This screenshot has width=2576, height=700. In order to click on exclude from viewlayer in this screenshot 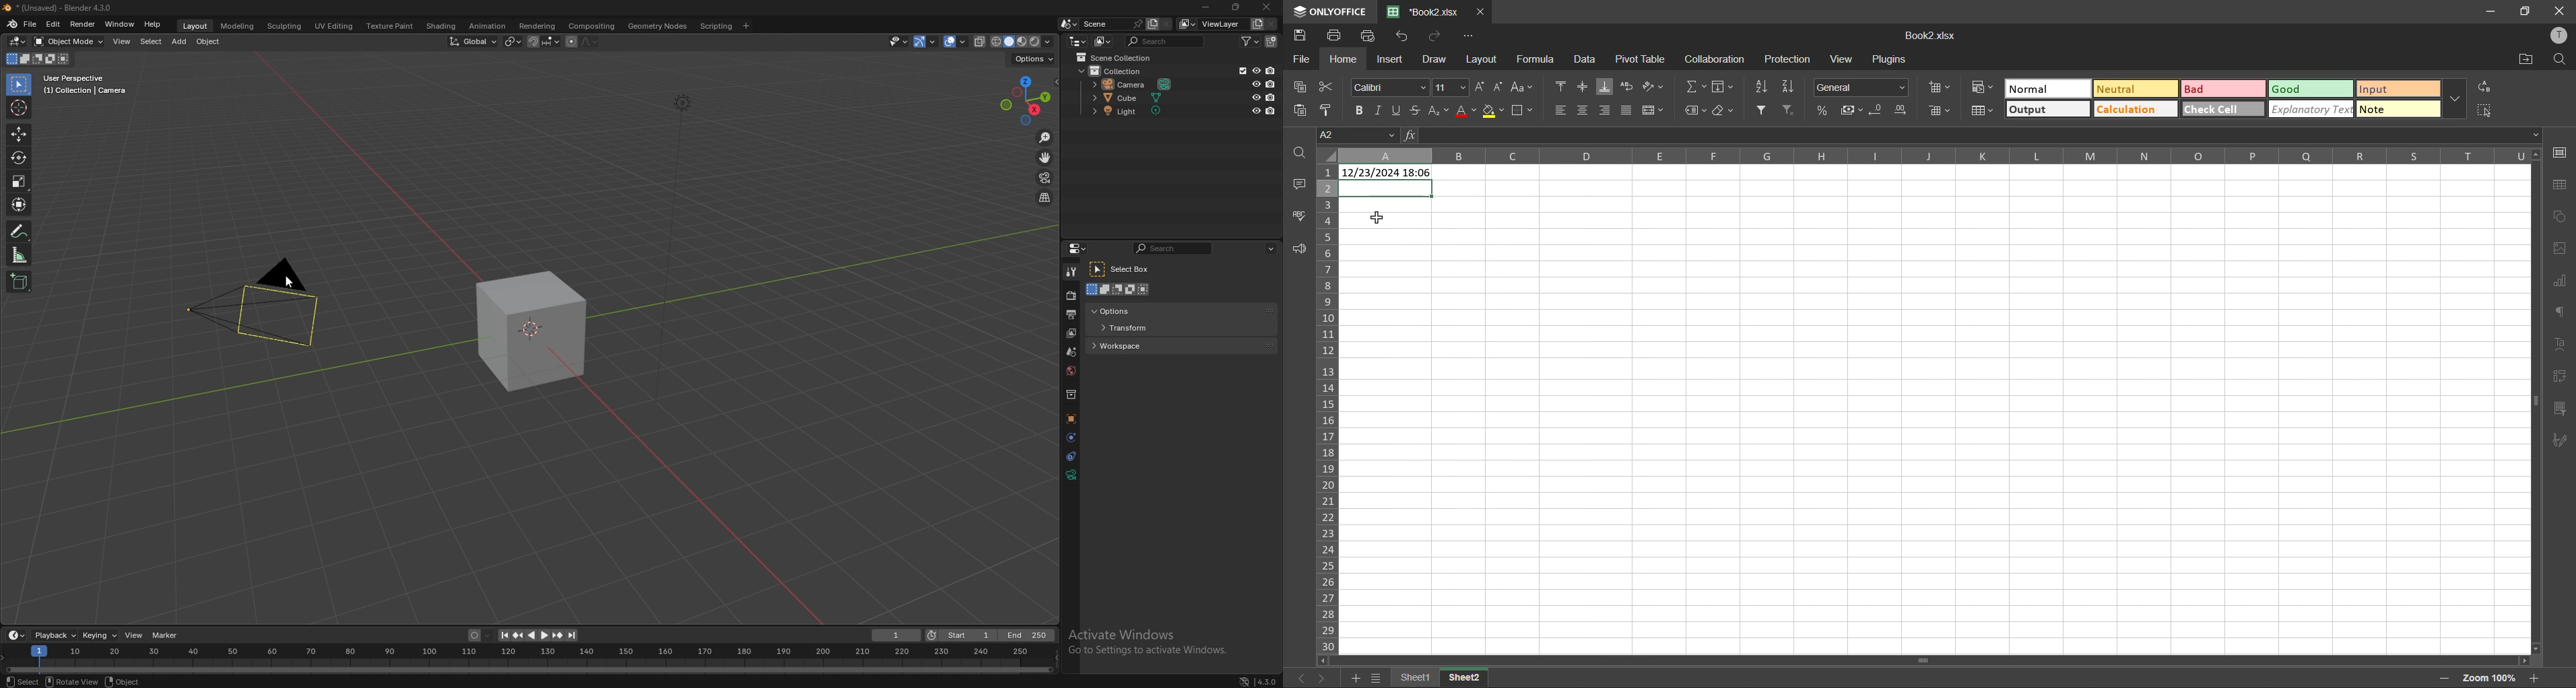, I will do `click(1238, 71)`.